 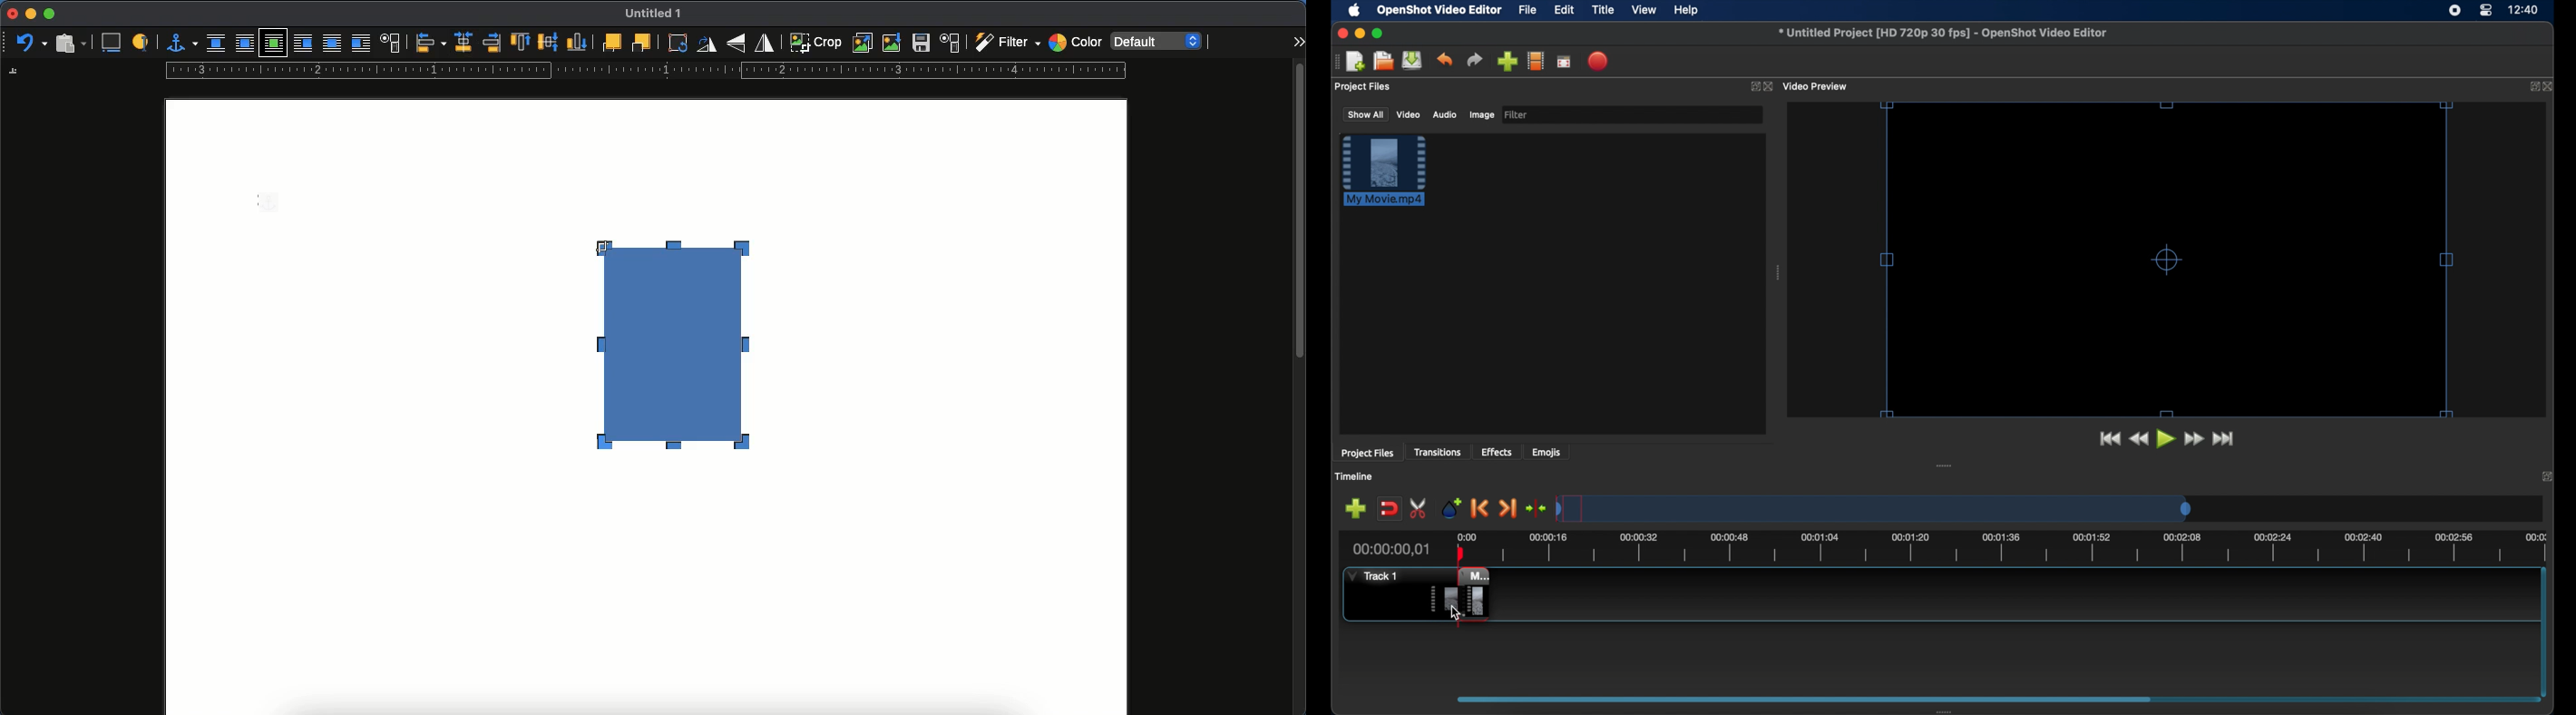 What do you see at coordinates (216, 44) in the screenshot?
I see `none` at bounding box center [216, 44].